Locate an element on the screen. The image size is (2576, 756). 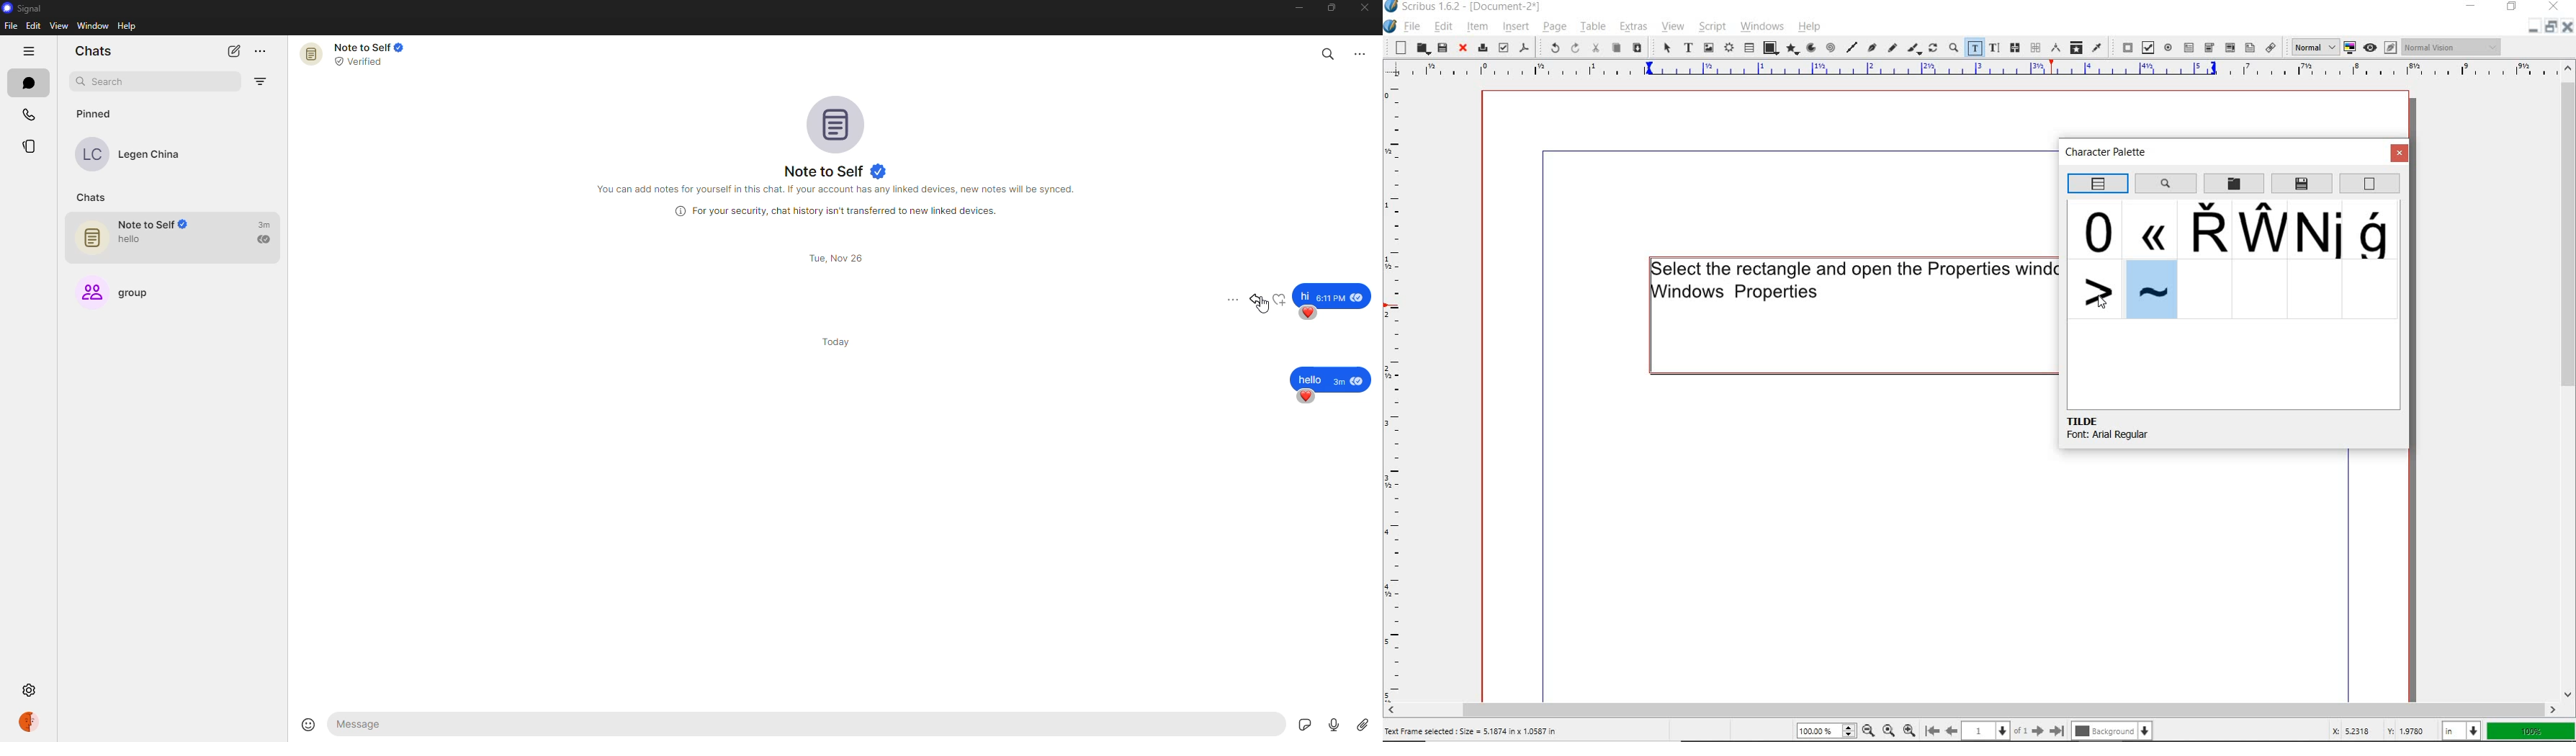
edit is located at coordinates (32, 25).